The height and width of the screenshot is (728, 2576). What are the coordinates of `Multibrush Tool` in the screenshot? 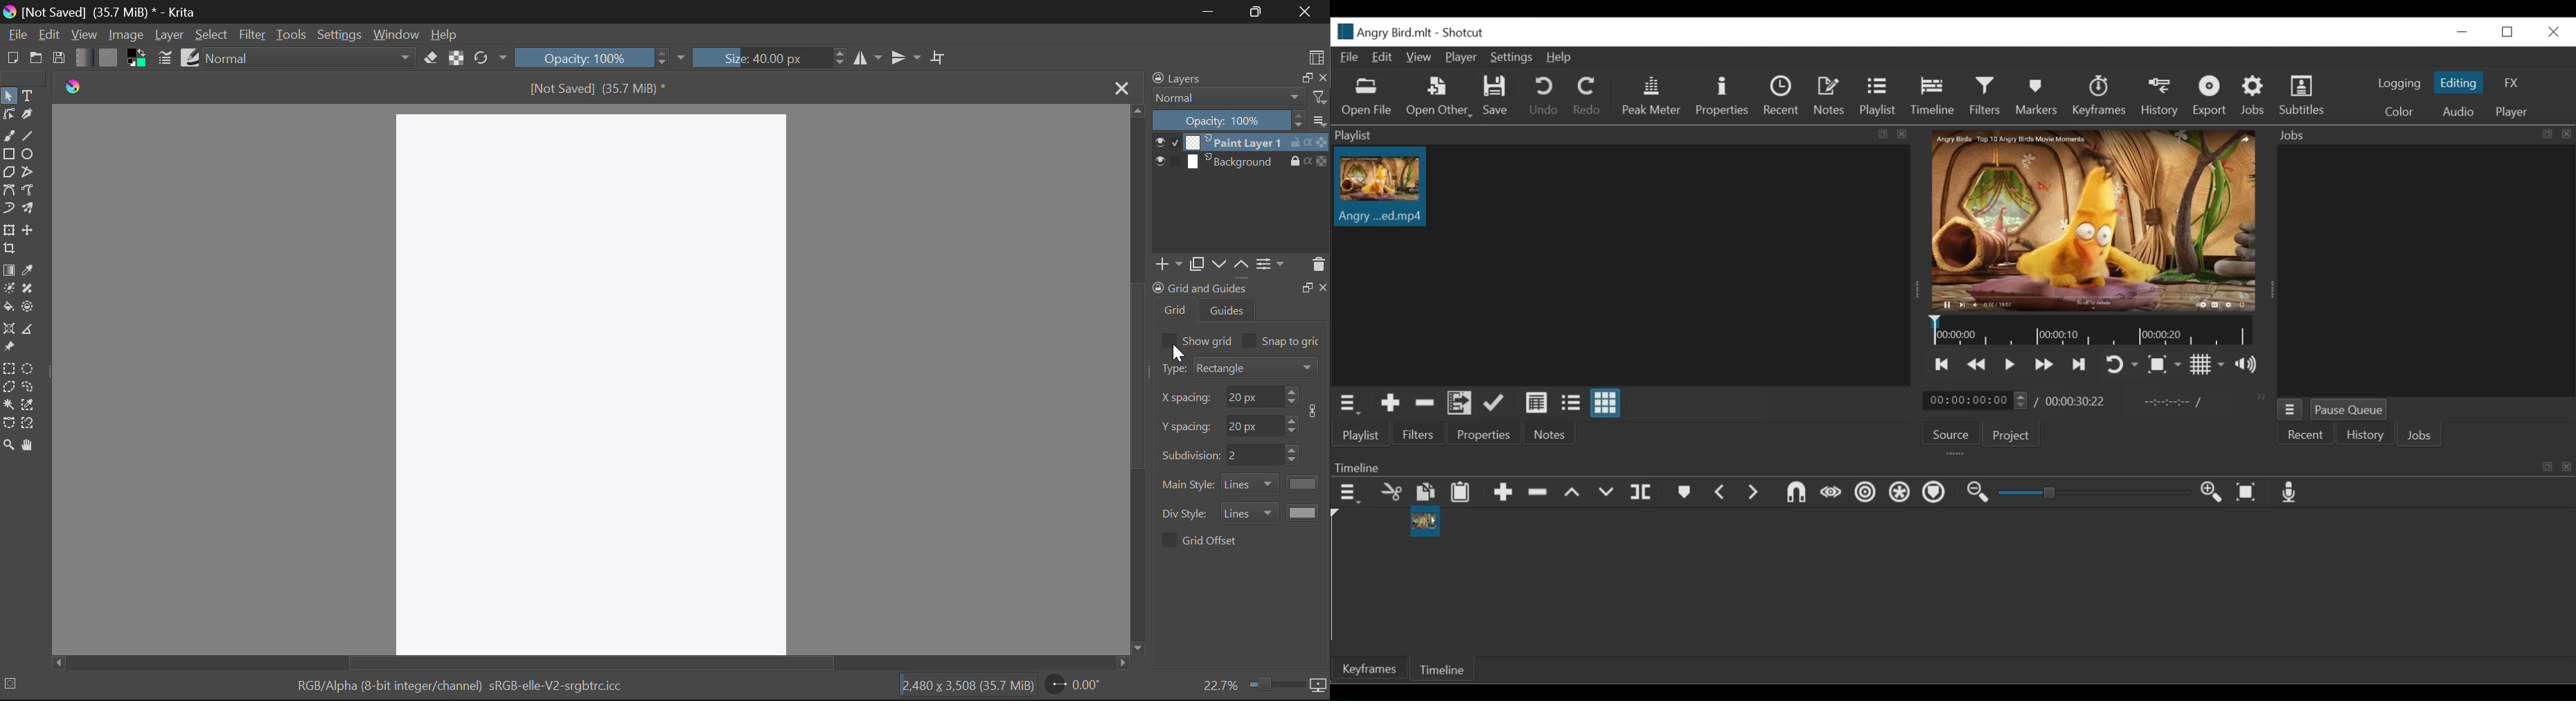 It's located at (30, 211).